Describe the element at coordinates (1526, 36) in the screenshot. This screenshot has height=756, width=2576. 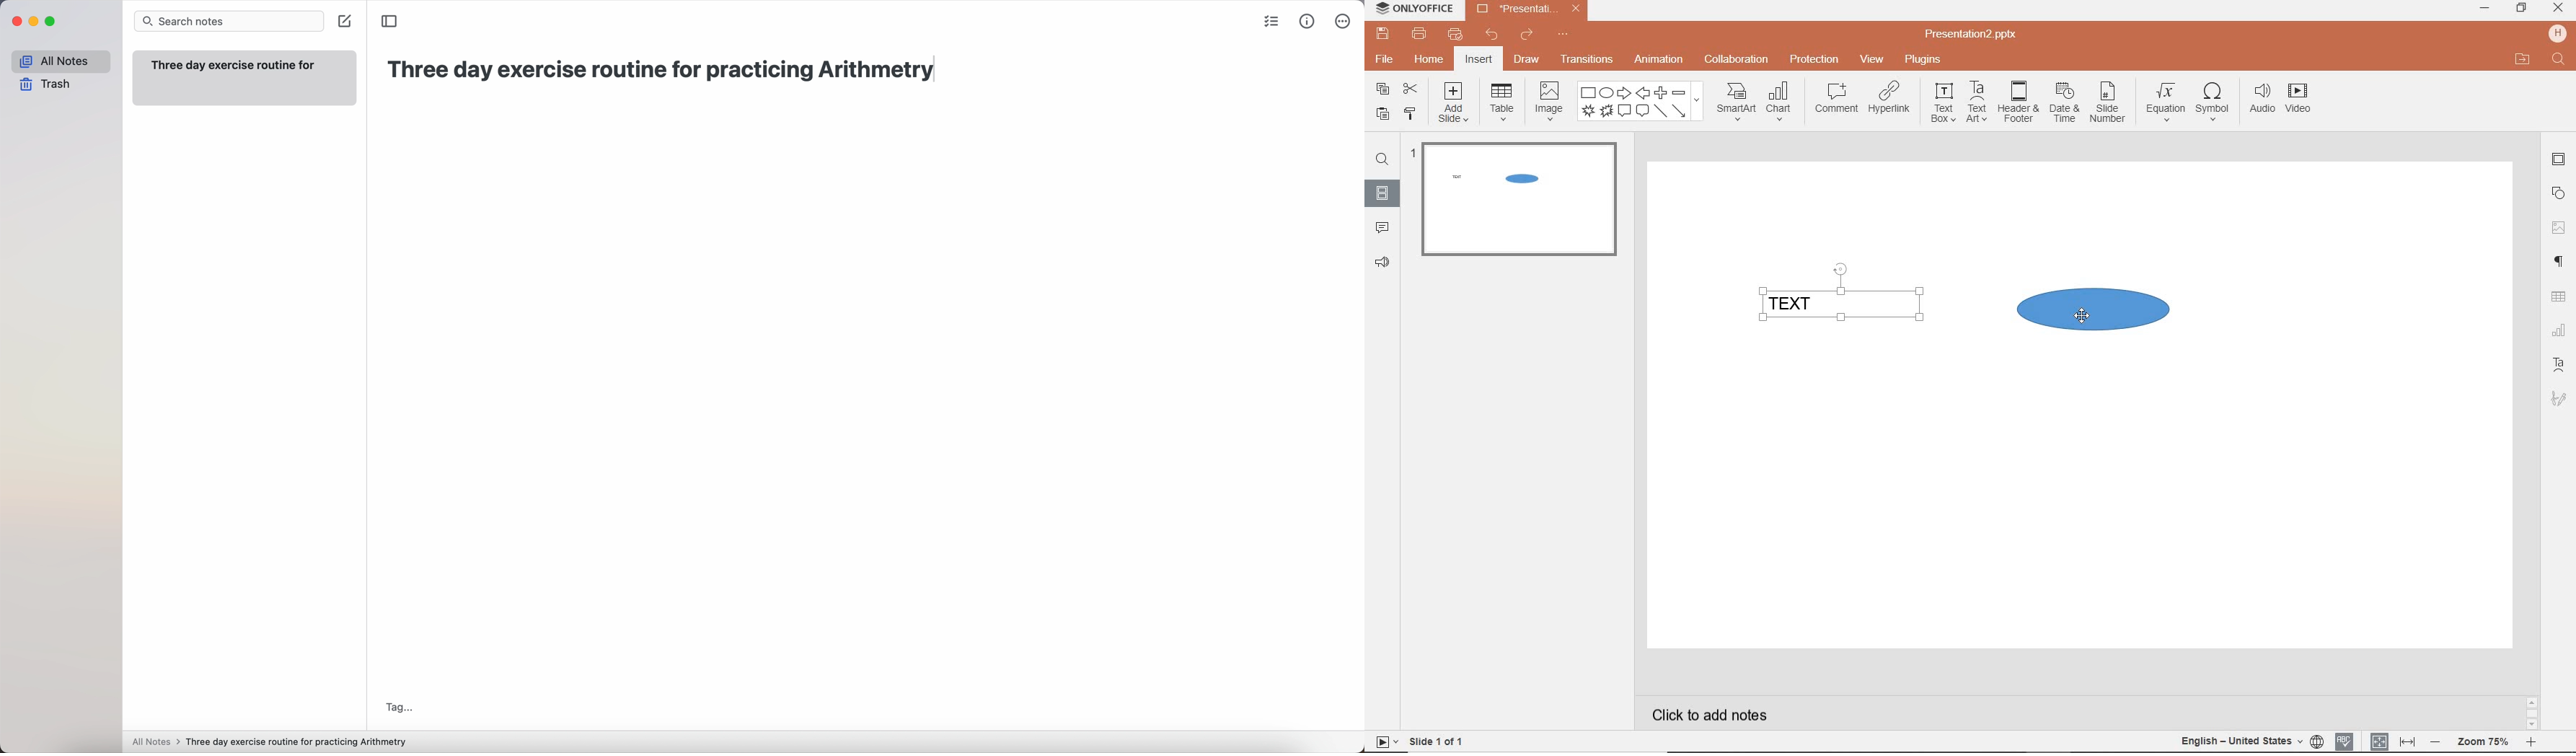
I see `redo` at that location.